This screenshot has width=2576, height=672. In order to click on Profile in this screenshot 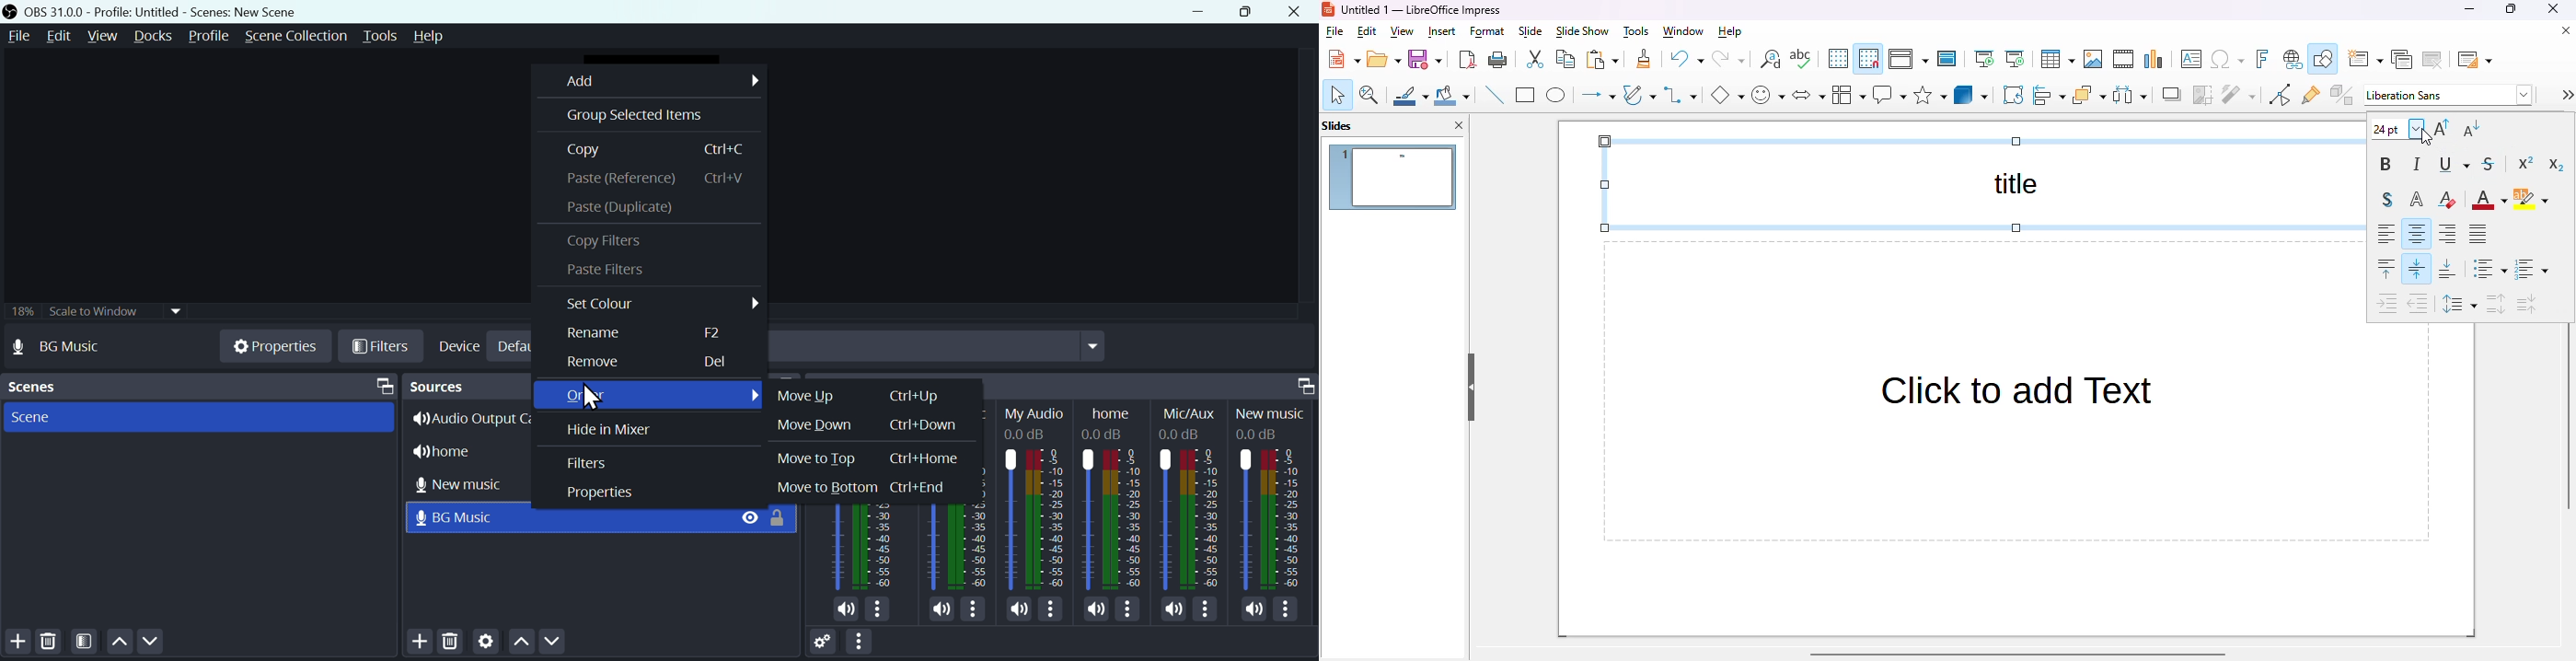, I will do `click(211, 34)`.